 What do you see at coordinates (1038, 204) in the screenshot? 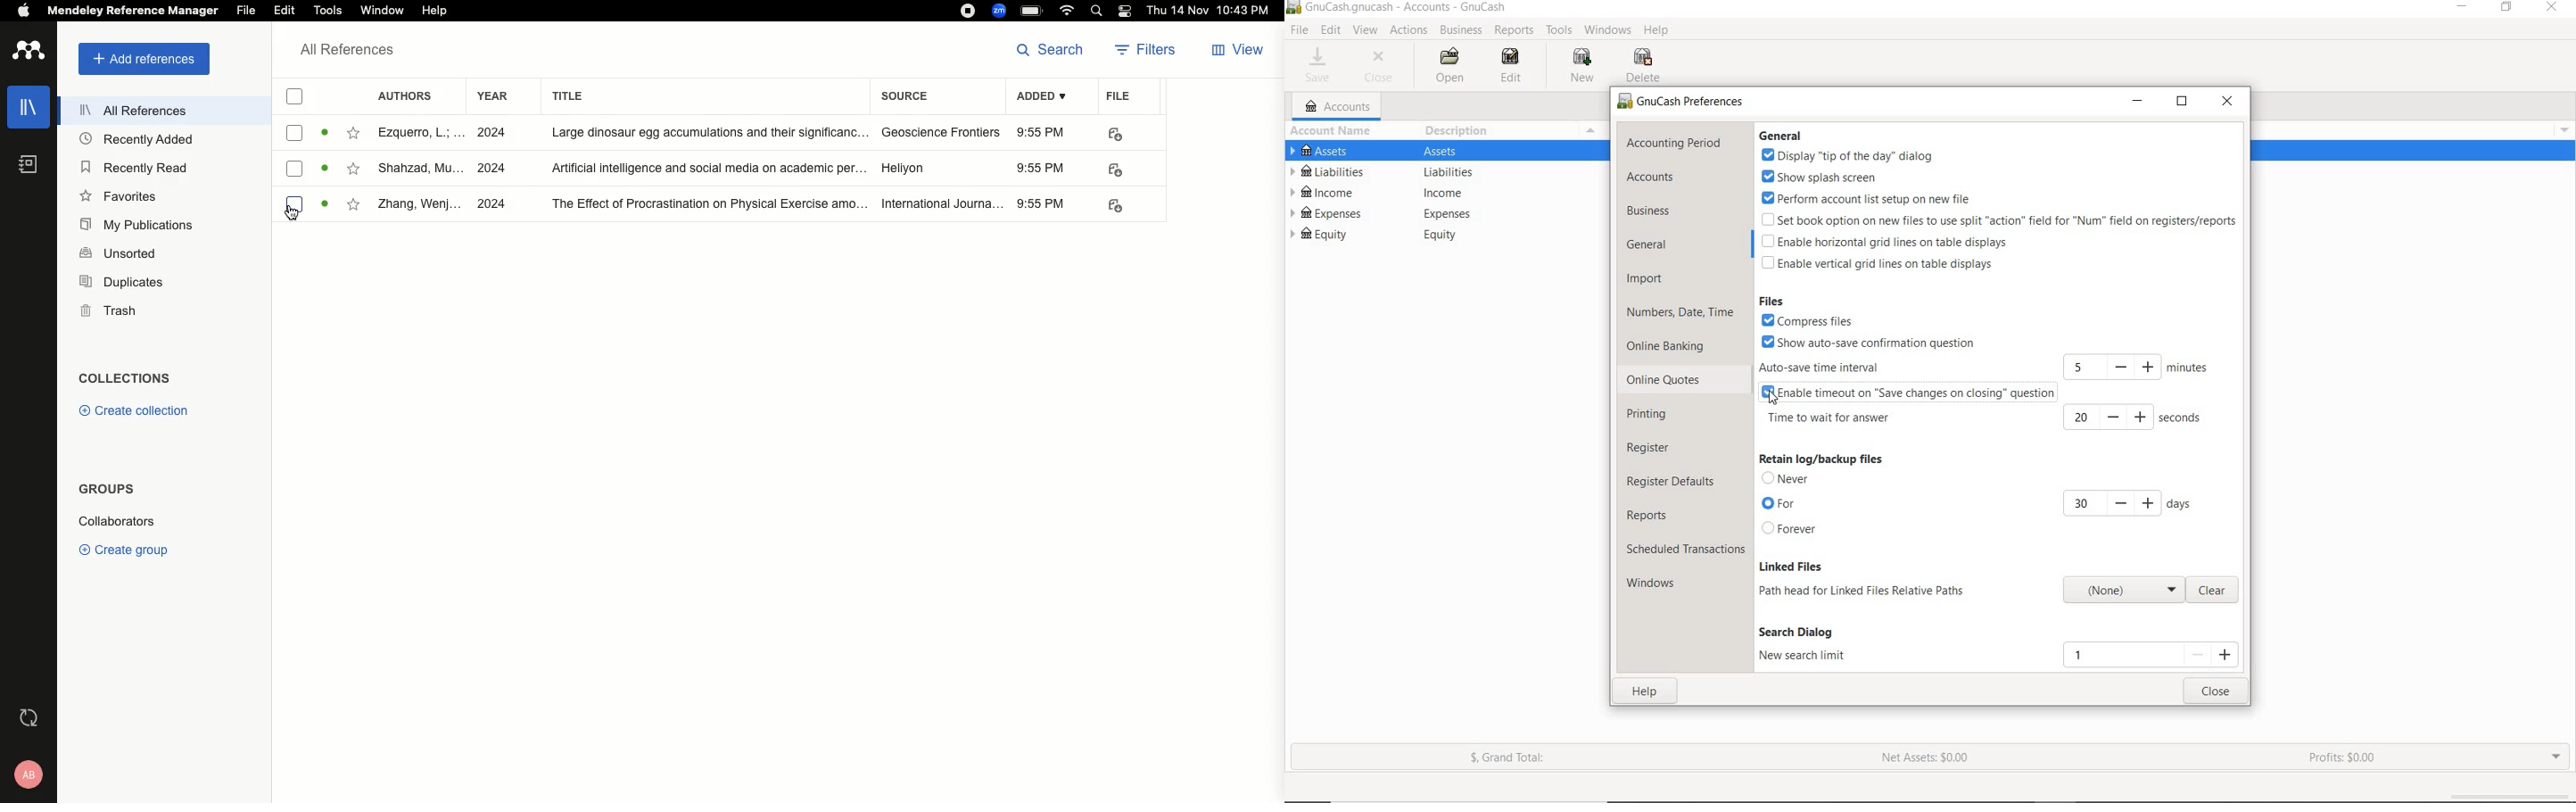
I see `9:55 PM` at bounding box center [1038, 204].